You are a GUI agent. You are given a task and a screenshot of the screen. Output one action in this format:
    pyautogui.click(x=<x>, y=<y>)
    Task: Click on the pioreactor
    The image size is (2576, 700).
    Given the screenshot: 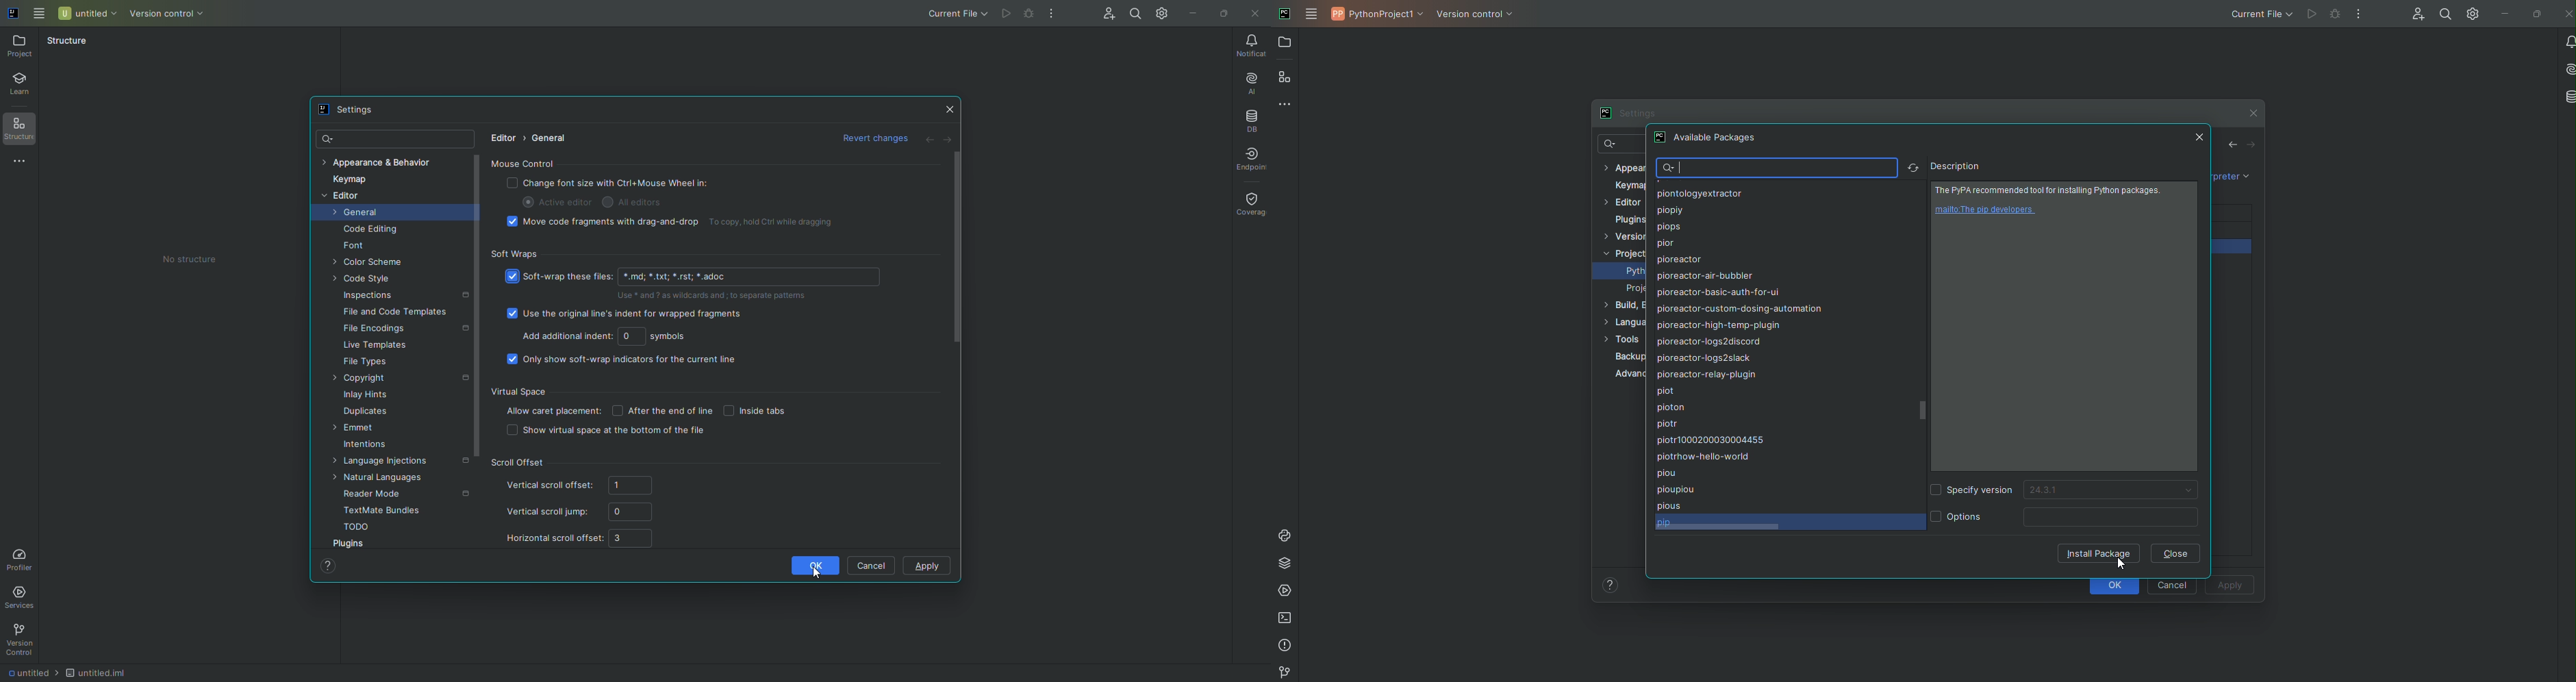 What is the action you would take?
    pyautogui.click(x=1680, y=260)
    